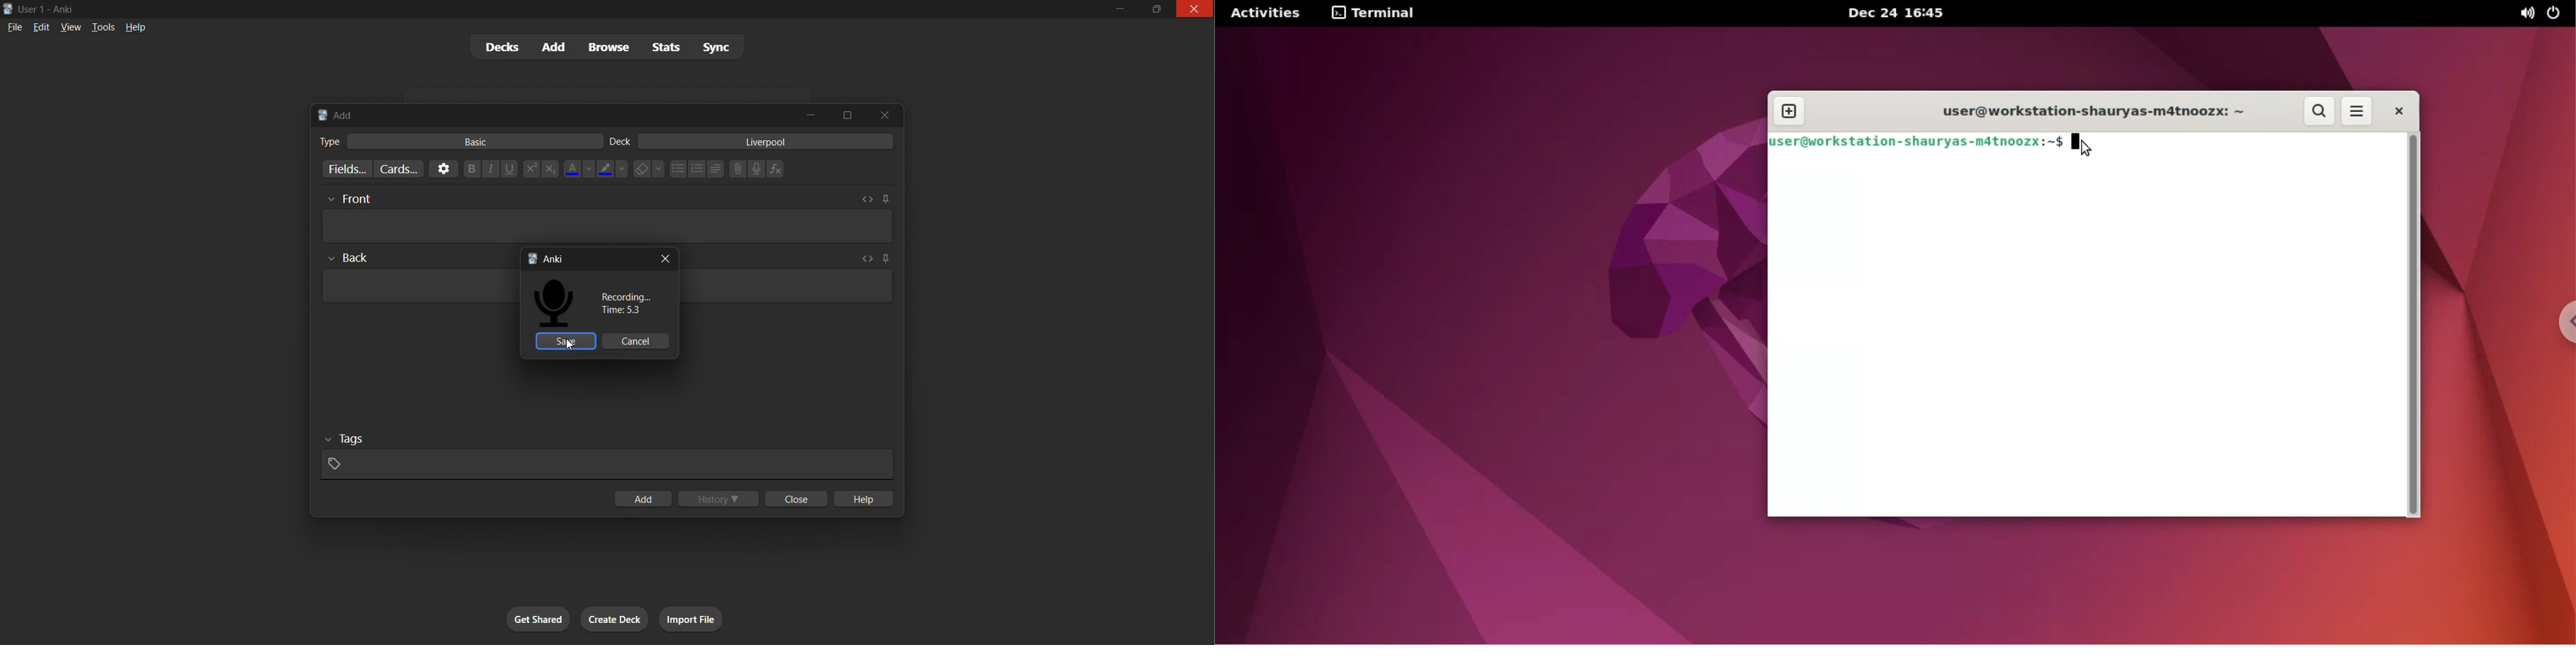 This screenshot has width=2576, height=672. Describe the element at coordinates (718, 168) in the screenshot. I see `alignment` at that location.